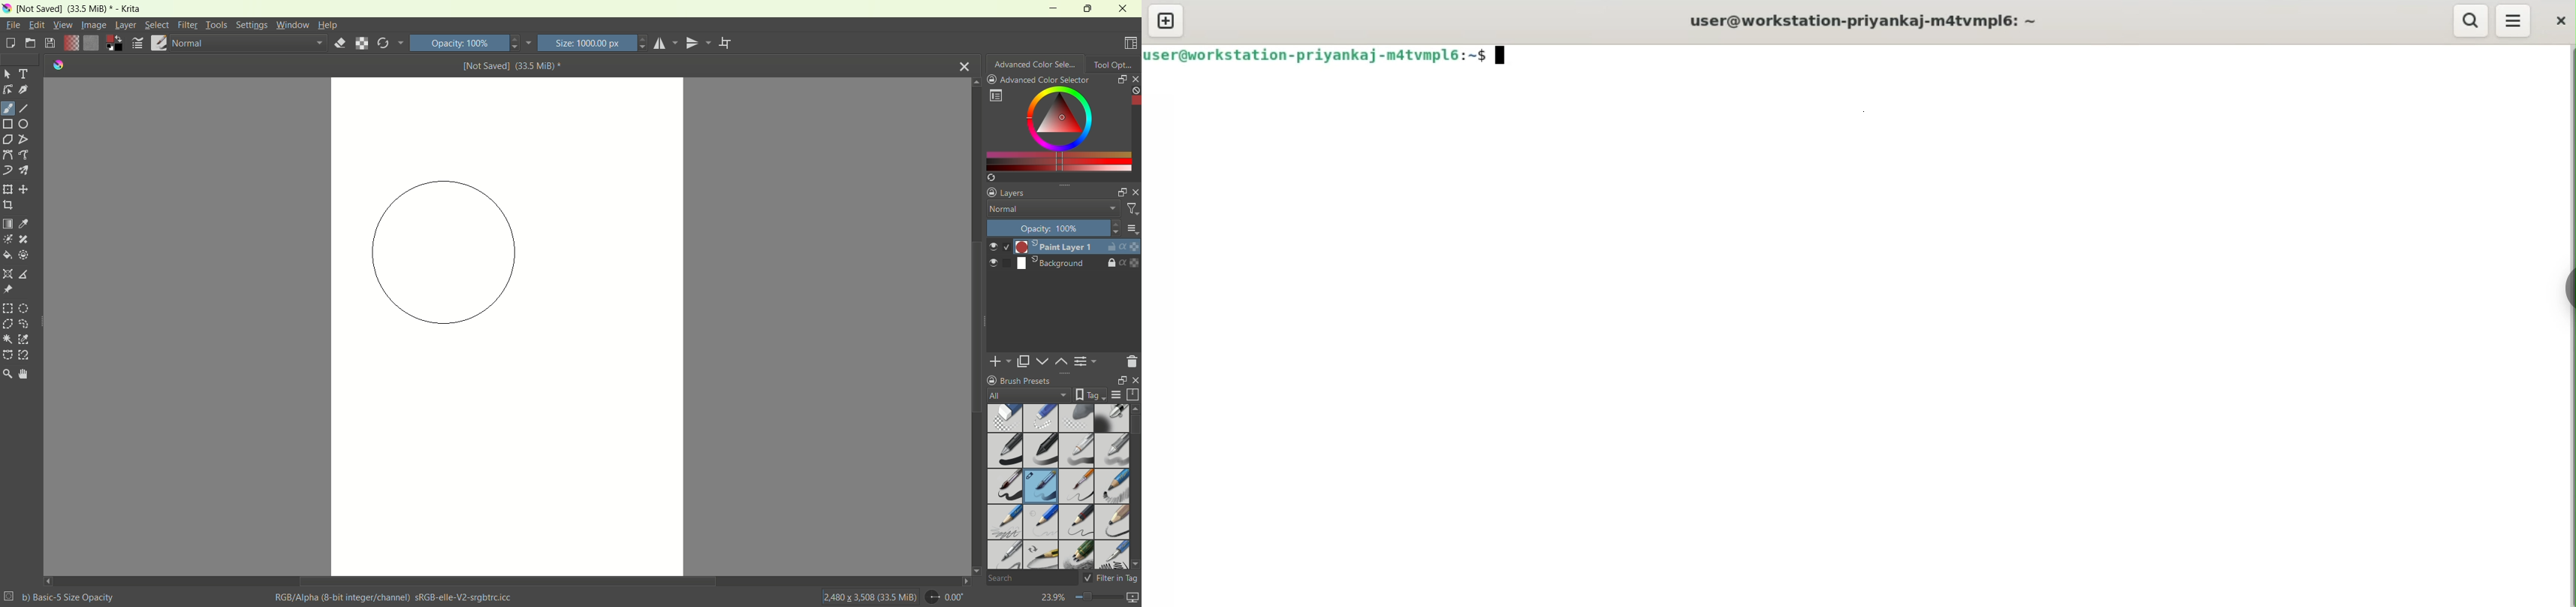 This screenshot has width=2576, height=616. I want to click on polygon, so click(7, 140).